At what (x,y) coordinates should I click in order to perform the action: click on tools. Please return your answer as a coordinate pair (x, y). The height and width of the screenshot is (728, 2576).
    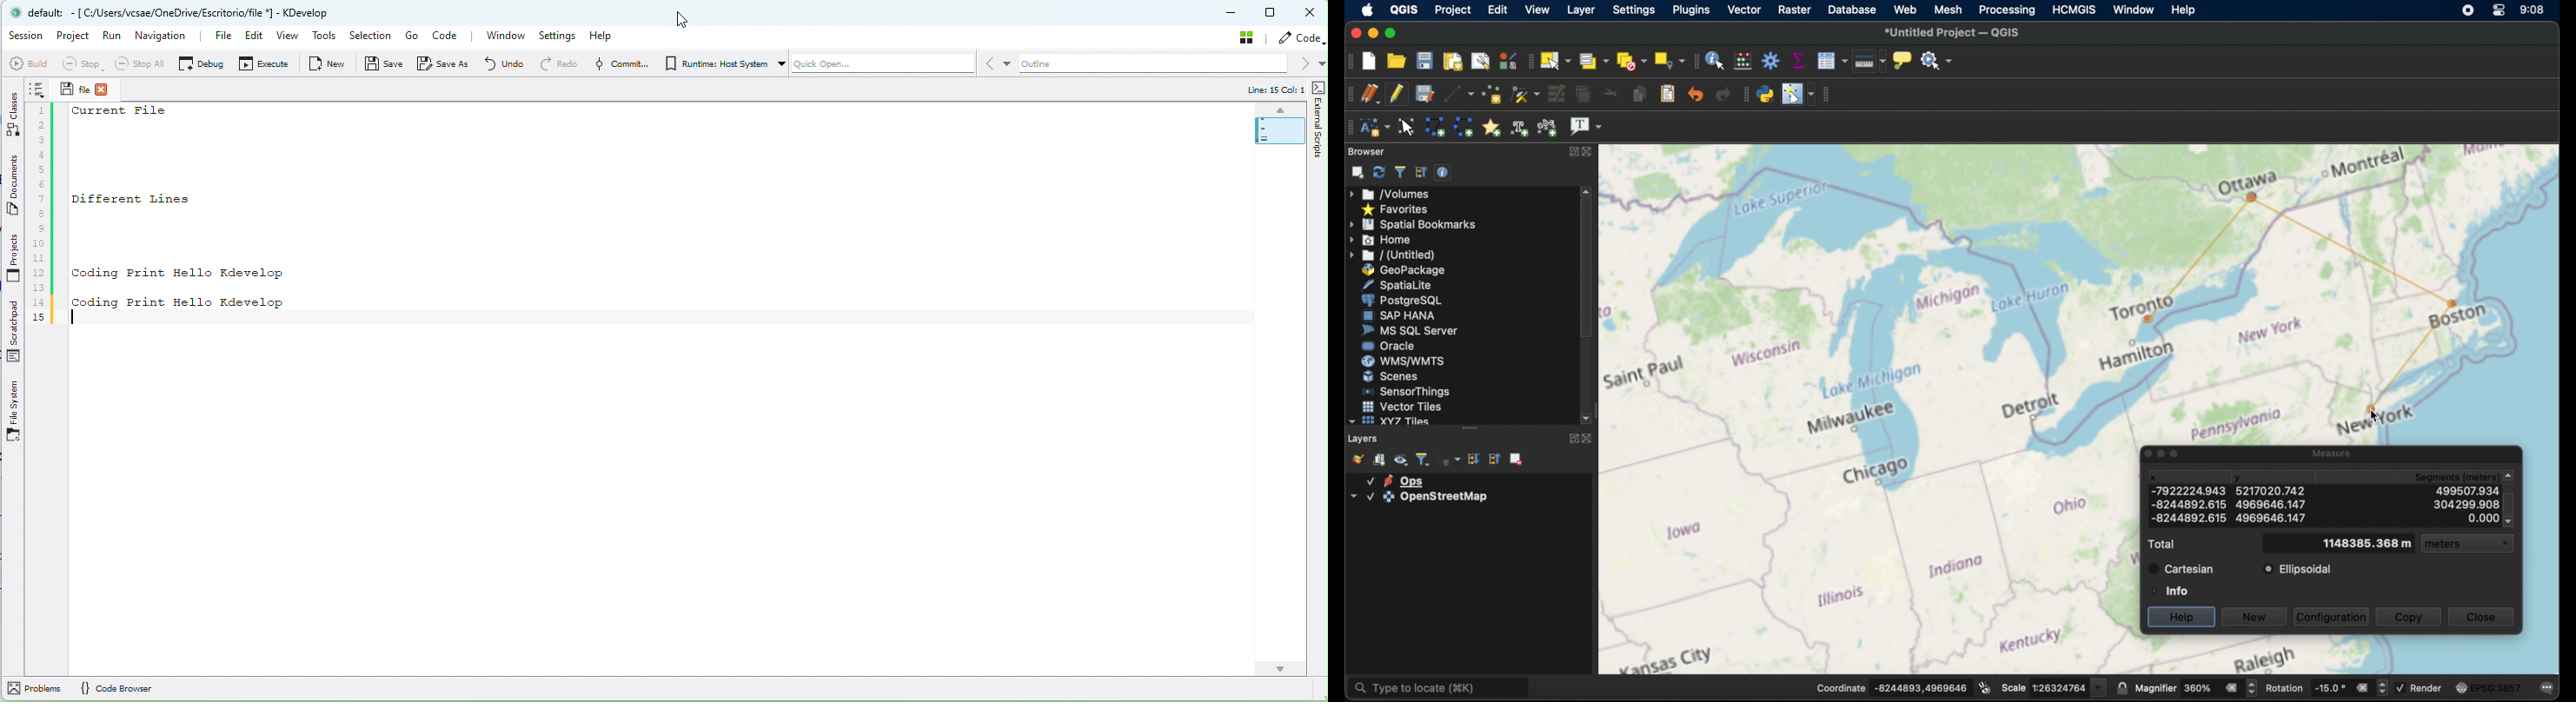
    Looking at the image, I should click on (325, 37).